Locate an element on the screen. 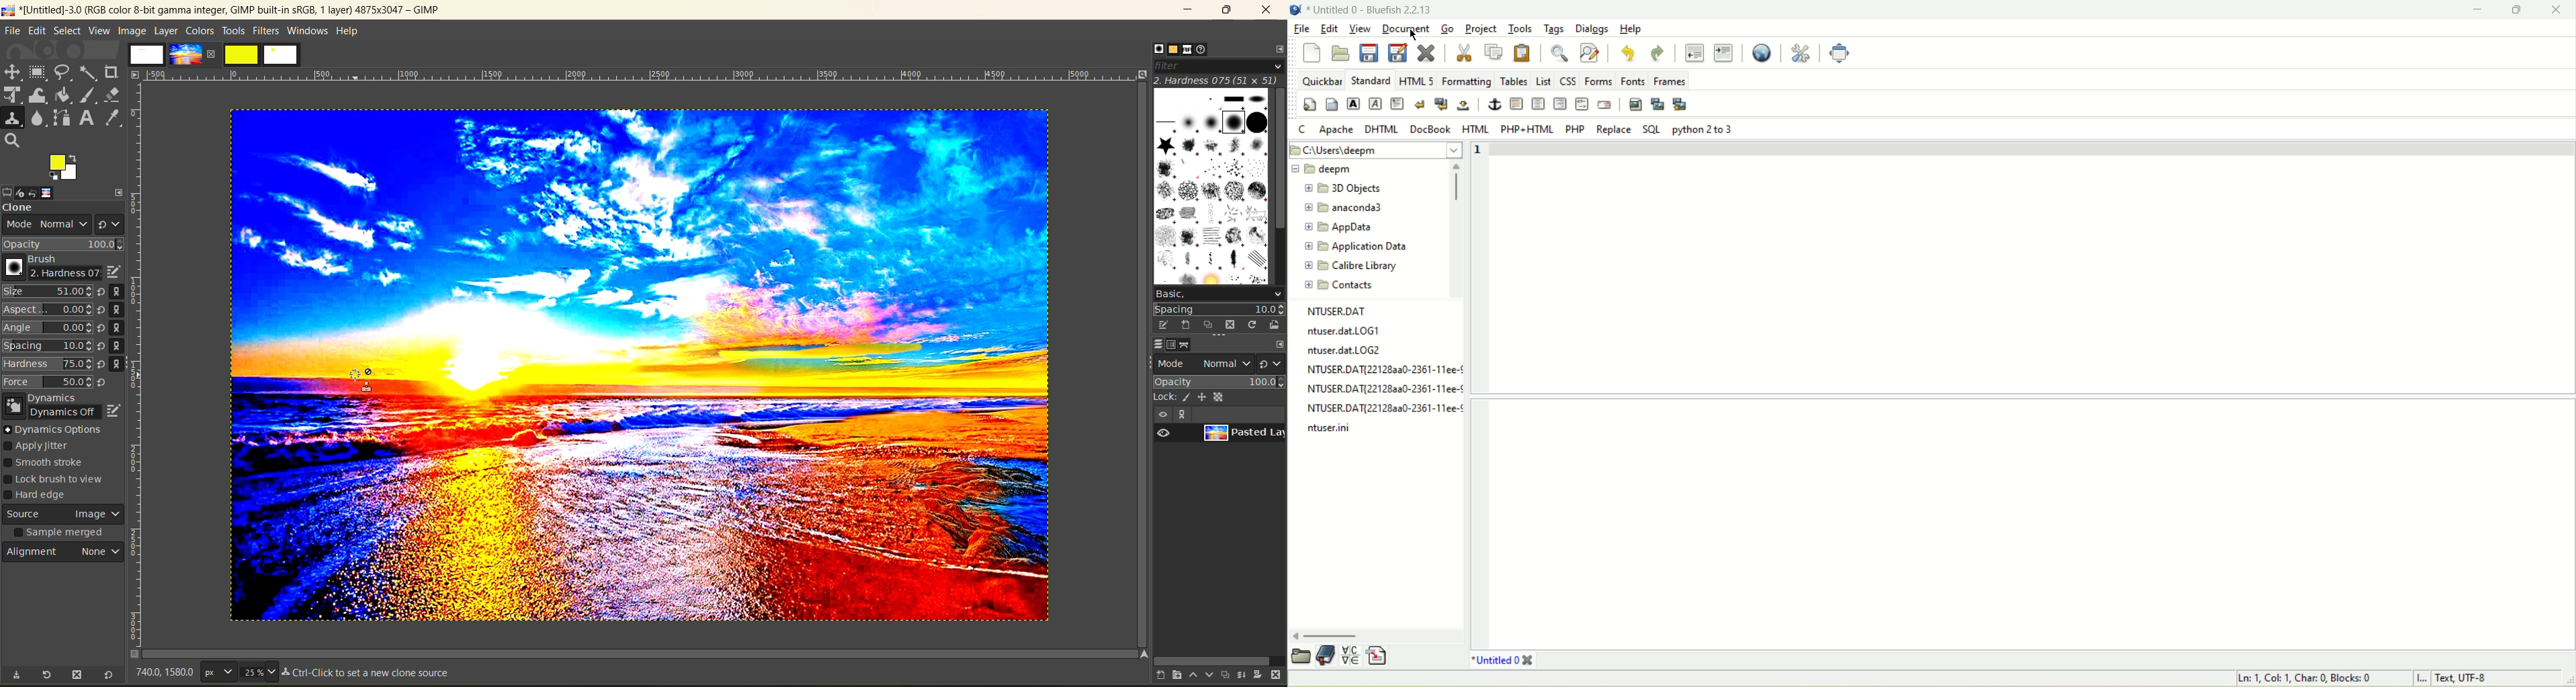 This screenshot has height=700, width=2576. HTML5 is located at coordinates (1416, 80).